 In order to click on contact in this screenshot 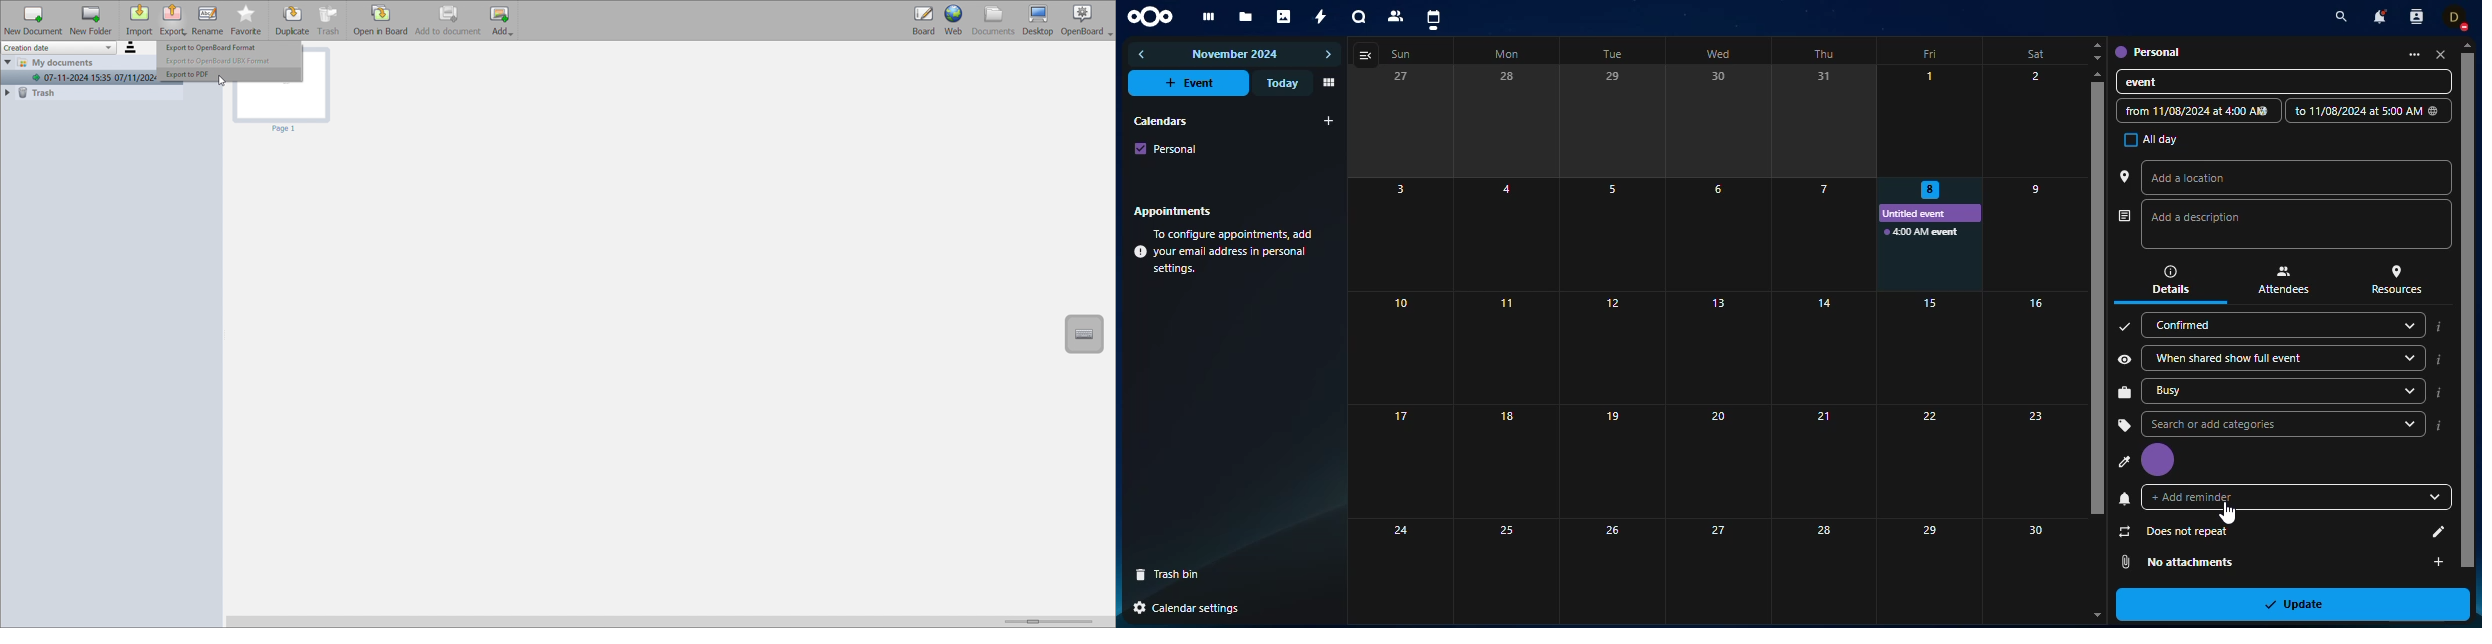, I will do `click(2415, 17)`.